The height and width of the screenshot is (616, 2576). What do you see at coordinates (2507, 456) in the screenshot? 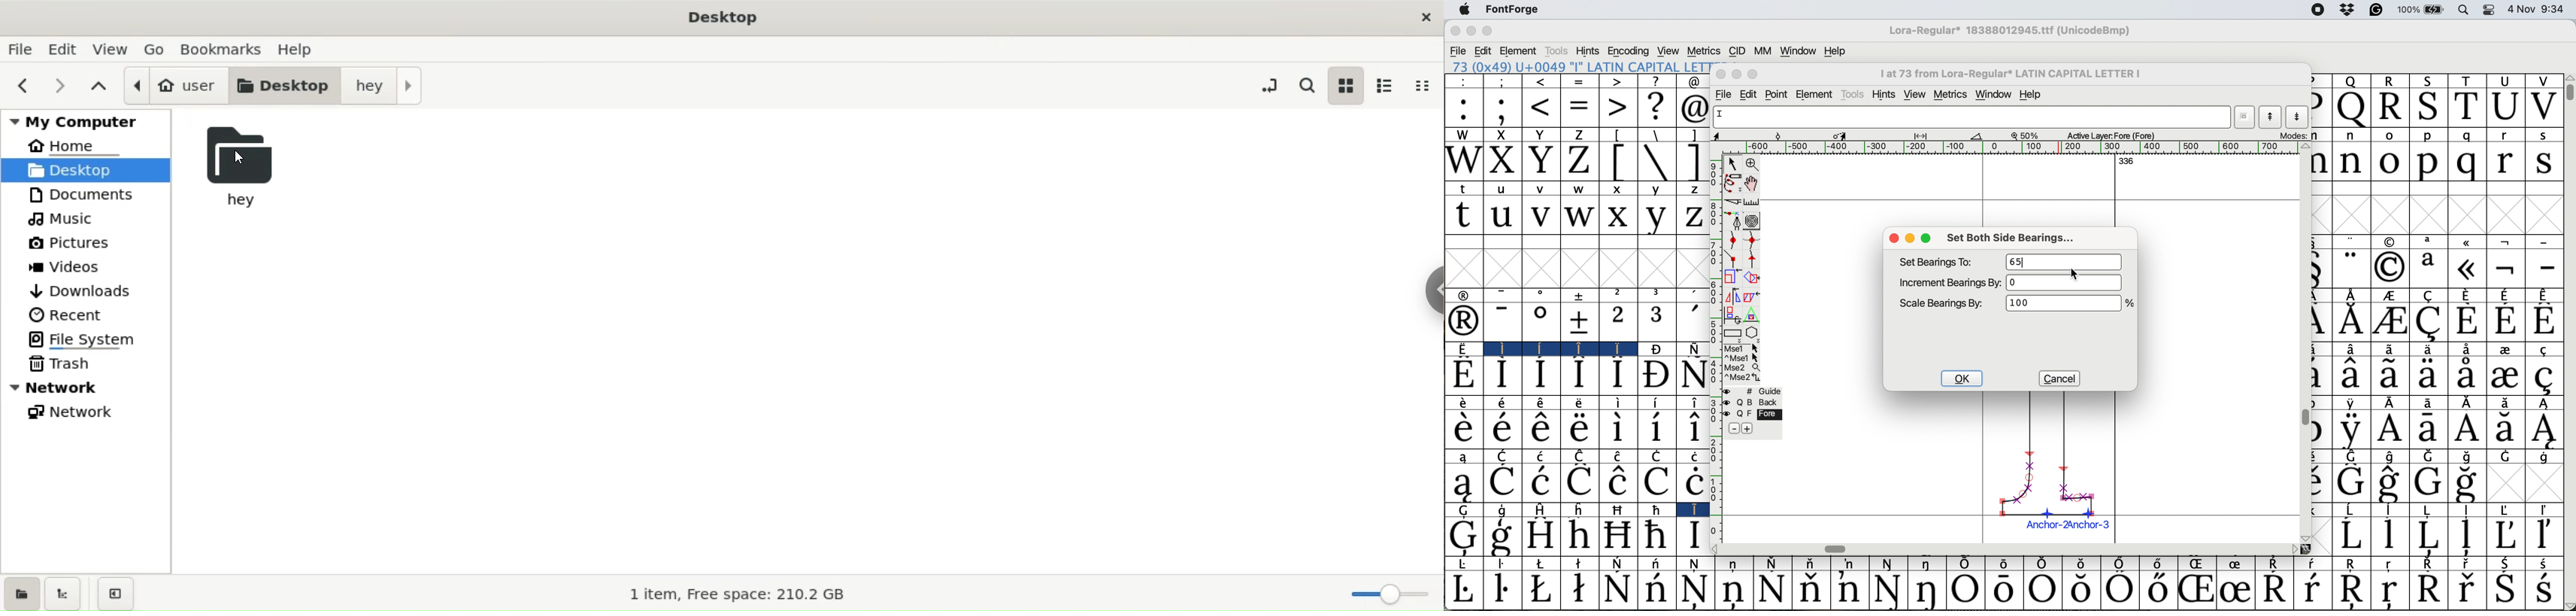
I see `` at bounding box center [2507, 456].